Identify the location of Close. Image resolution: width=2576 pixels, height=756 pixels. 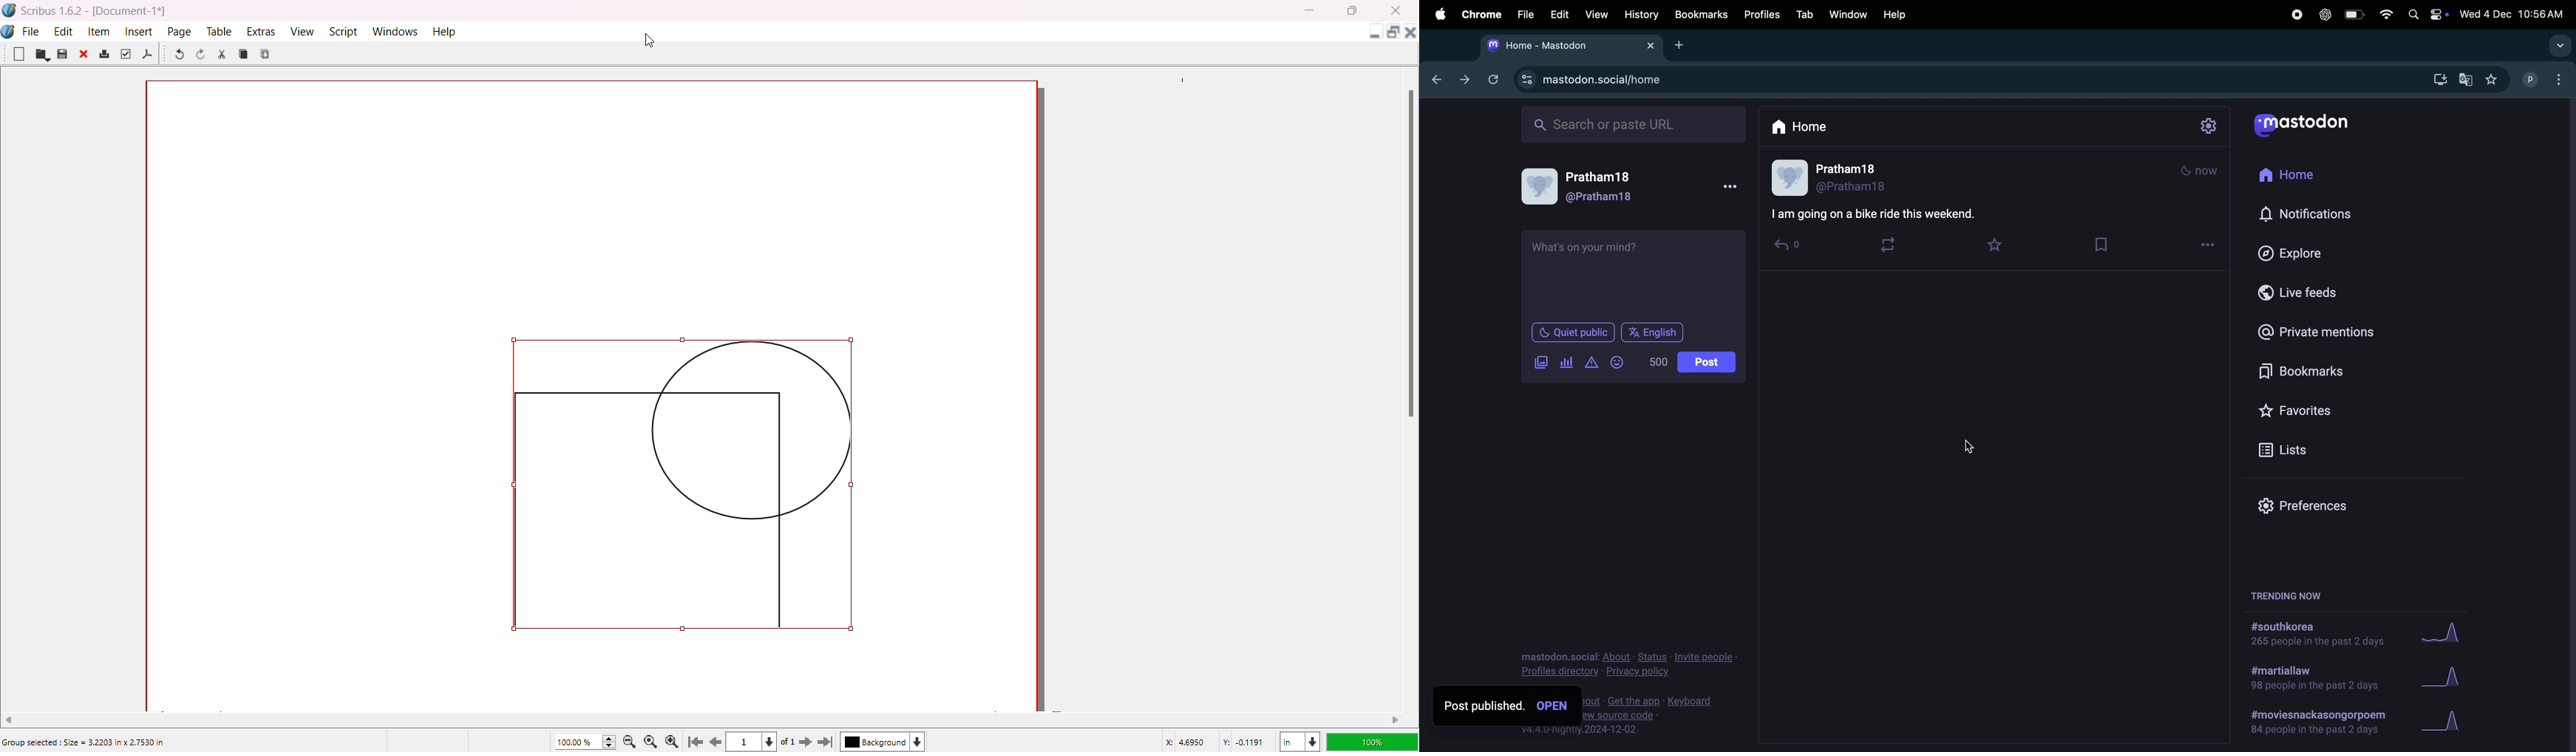
(85, 55).